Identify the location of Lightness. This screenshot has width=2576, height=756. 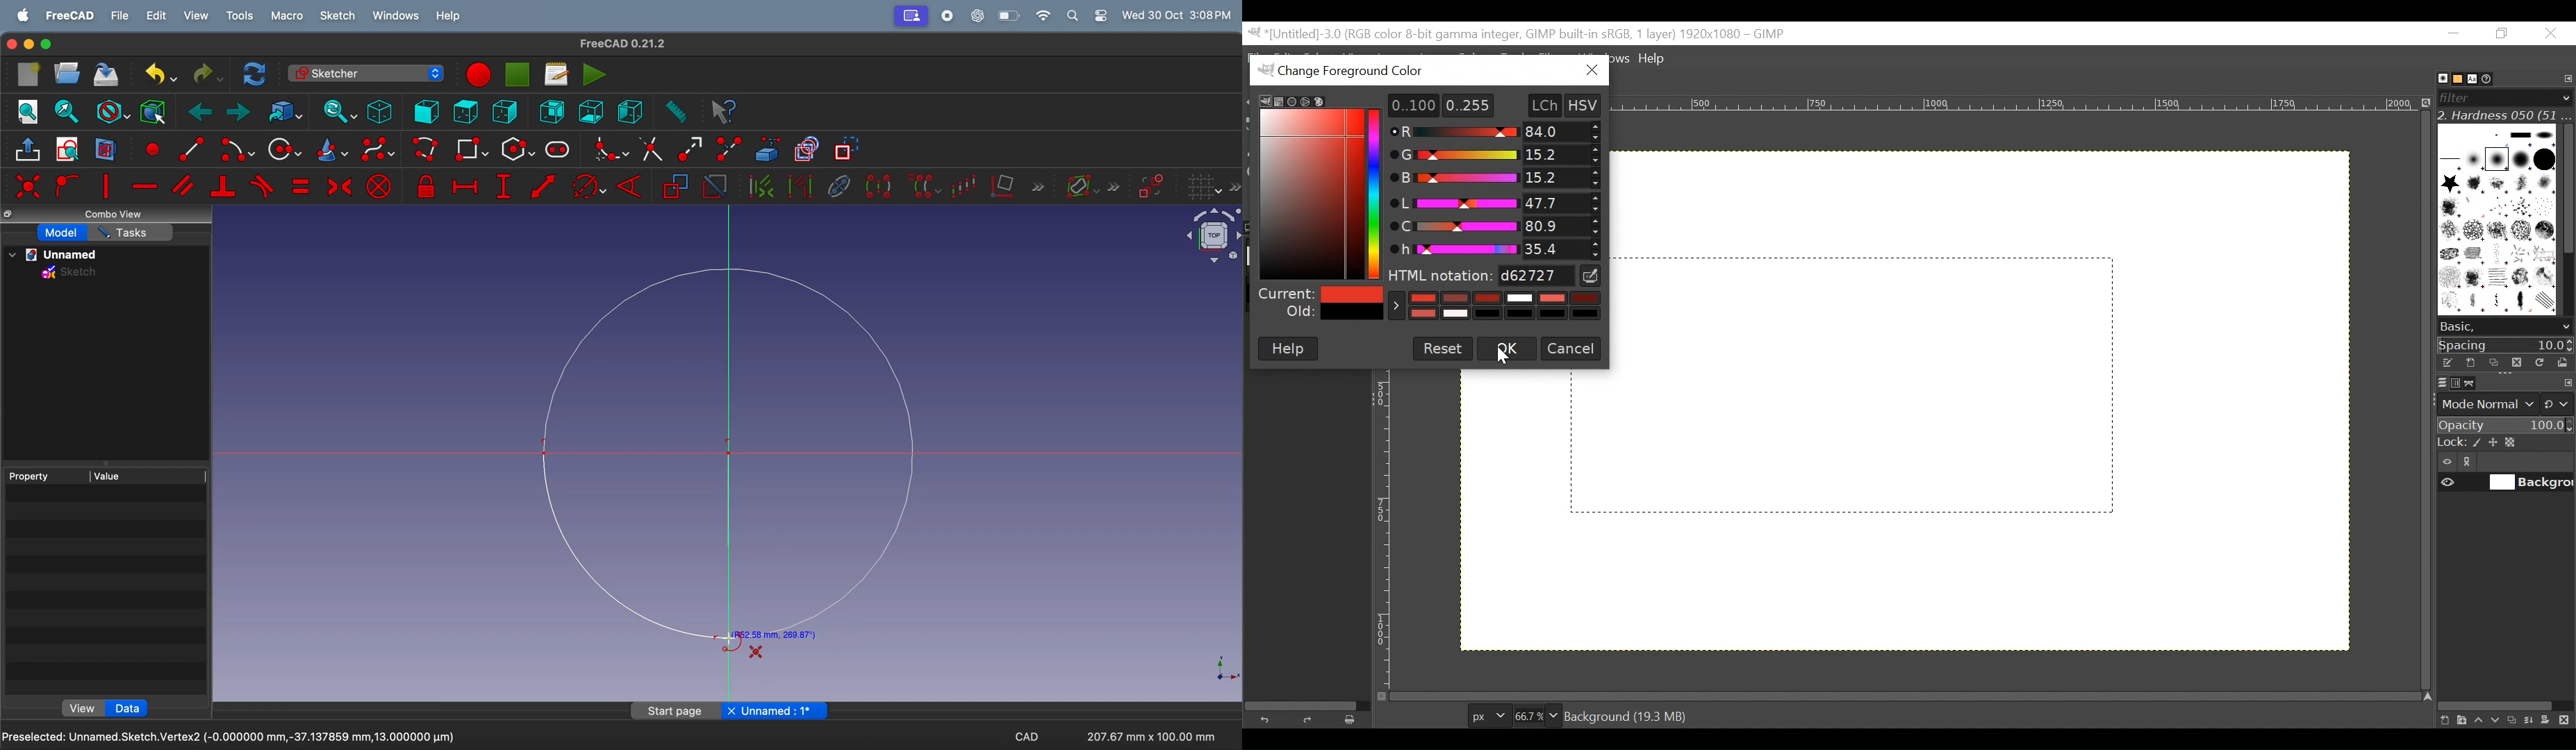
(1493, 203).